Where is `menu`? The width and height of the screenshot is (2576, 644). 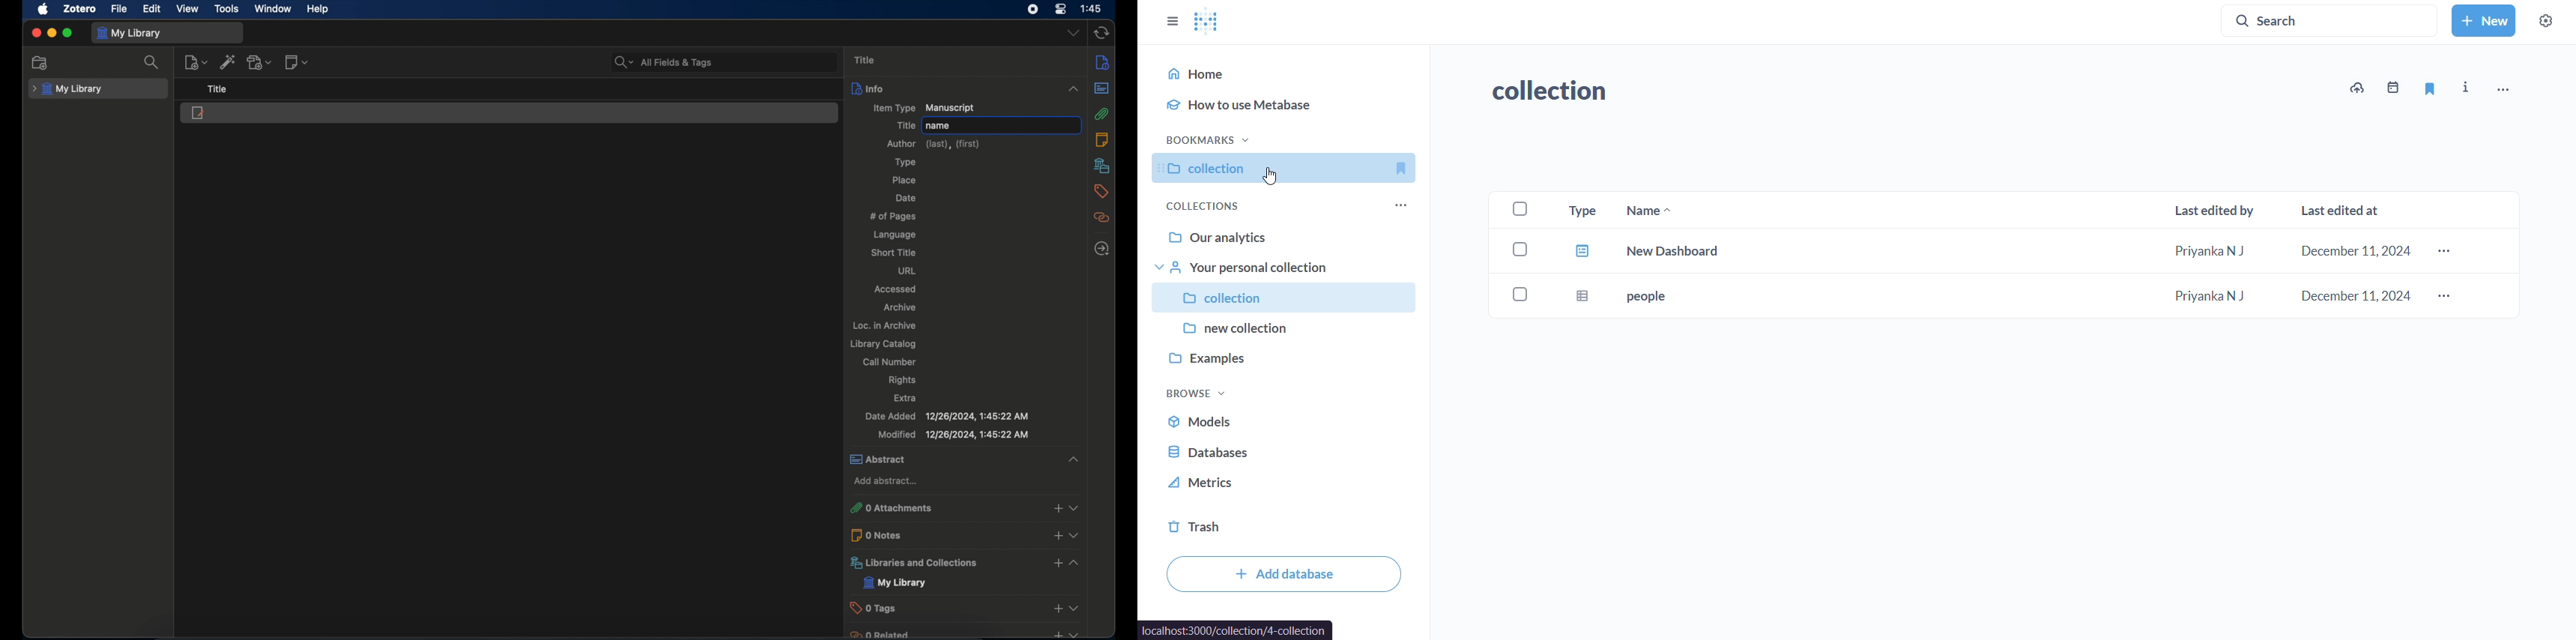 menu is located at coordinates (2503, 89).